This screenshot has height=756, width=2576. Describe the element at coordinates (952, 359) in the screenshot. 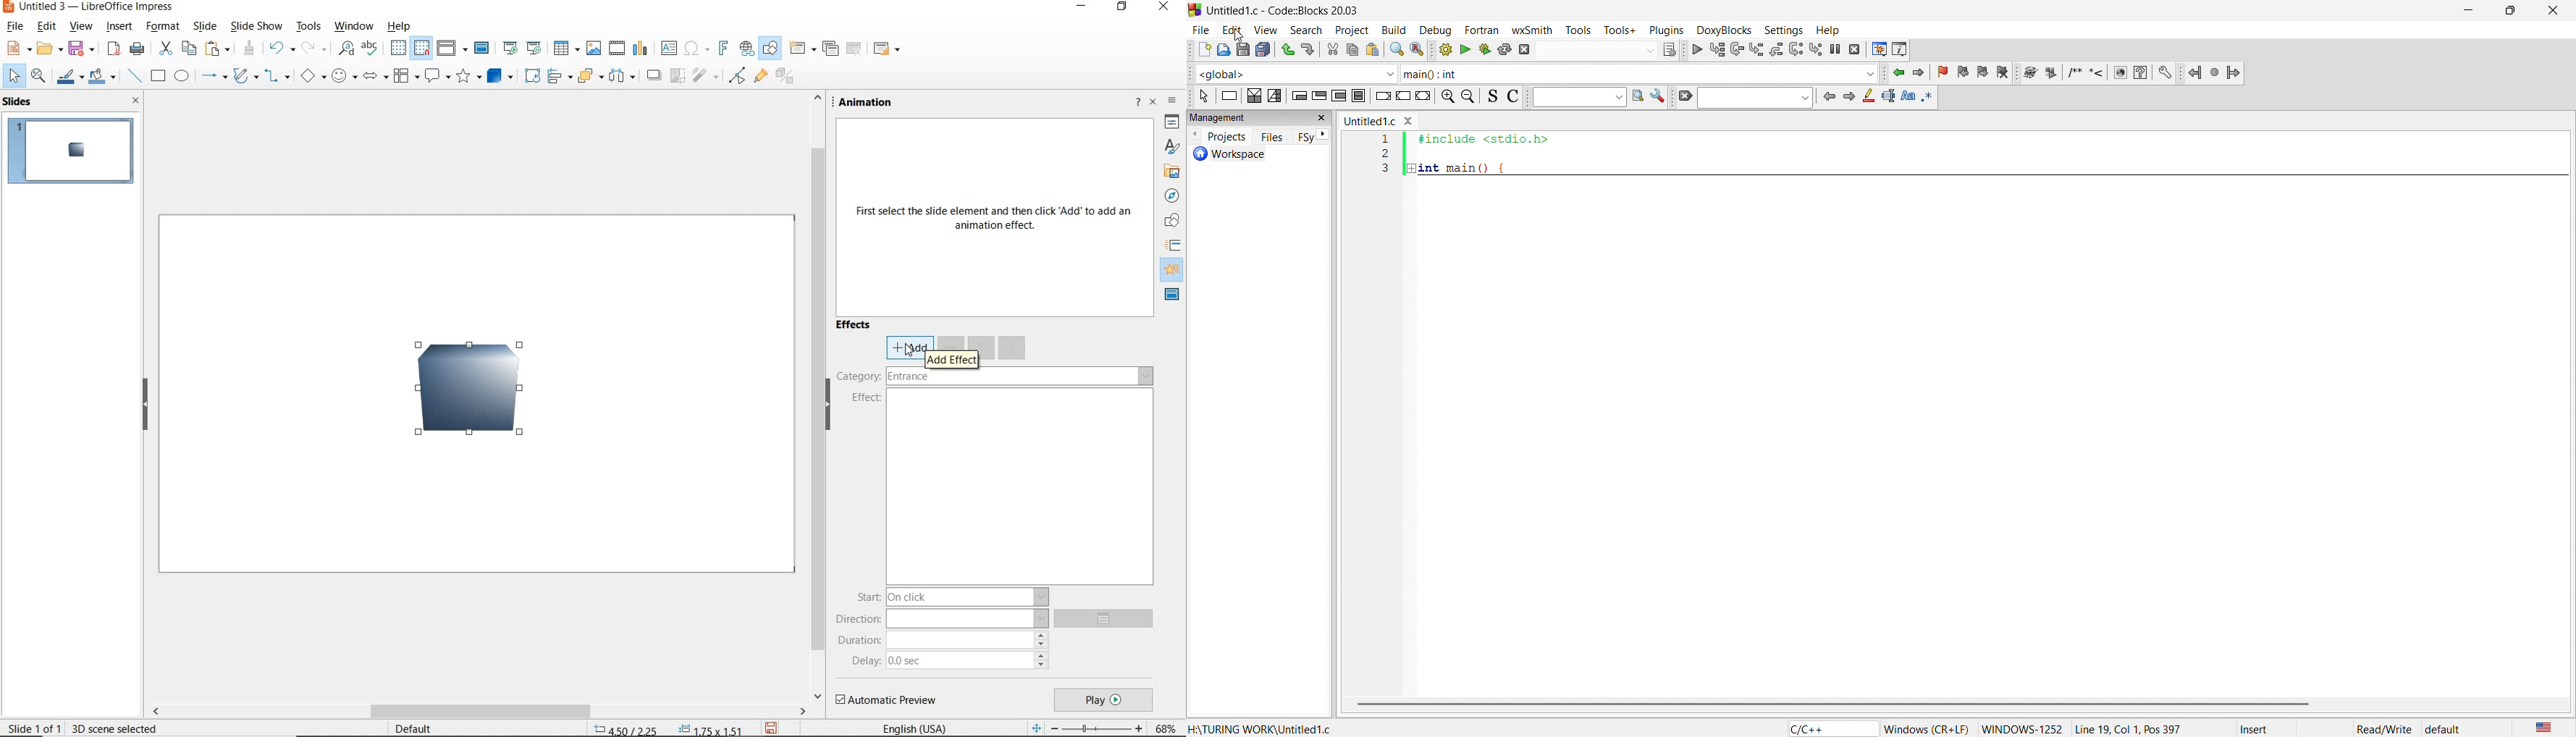

I see `Add Effect` at that location.